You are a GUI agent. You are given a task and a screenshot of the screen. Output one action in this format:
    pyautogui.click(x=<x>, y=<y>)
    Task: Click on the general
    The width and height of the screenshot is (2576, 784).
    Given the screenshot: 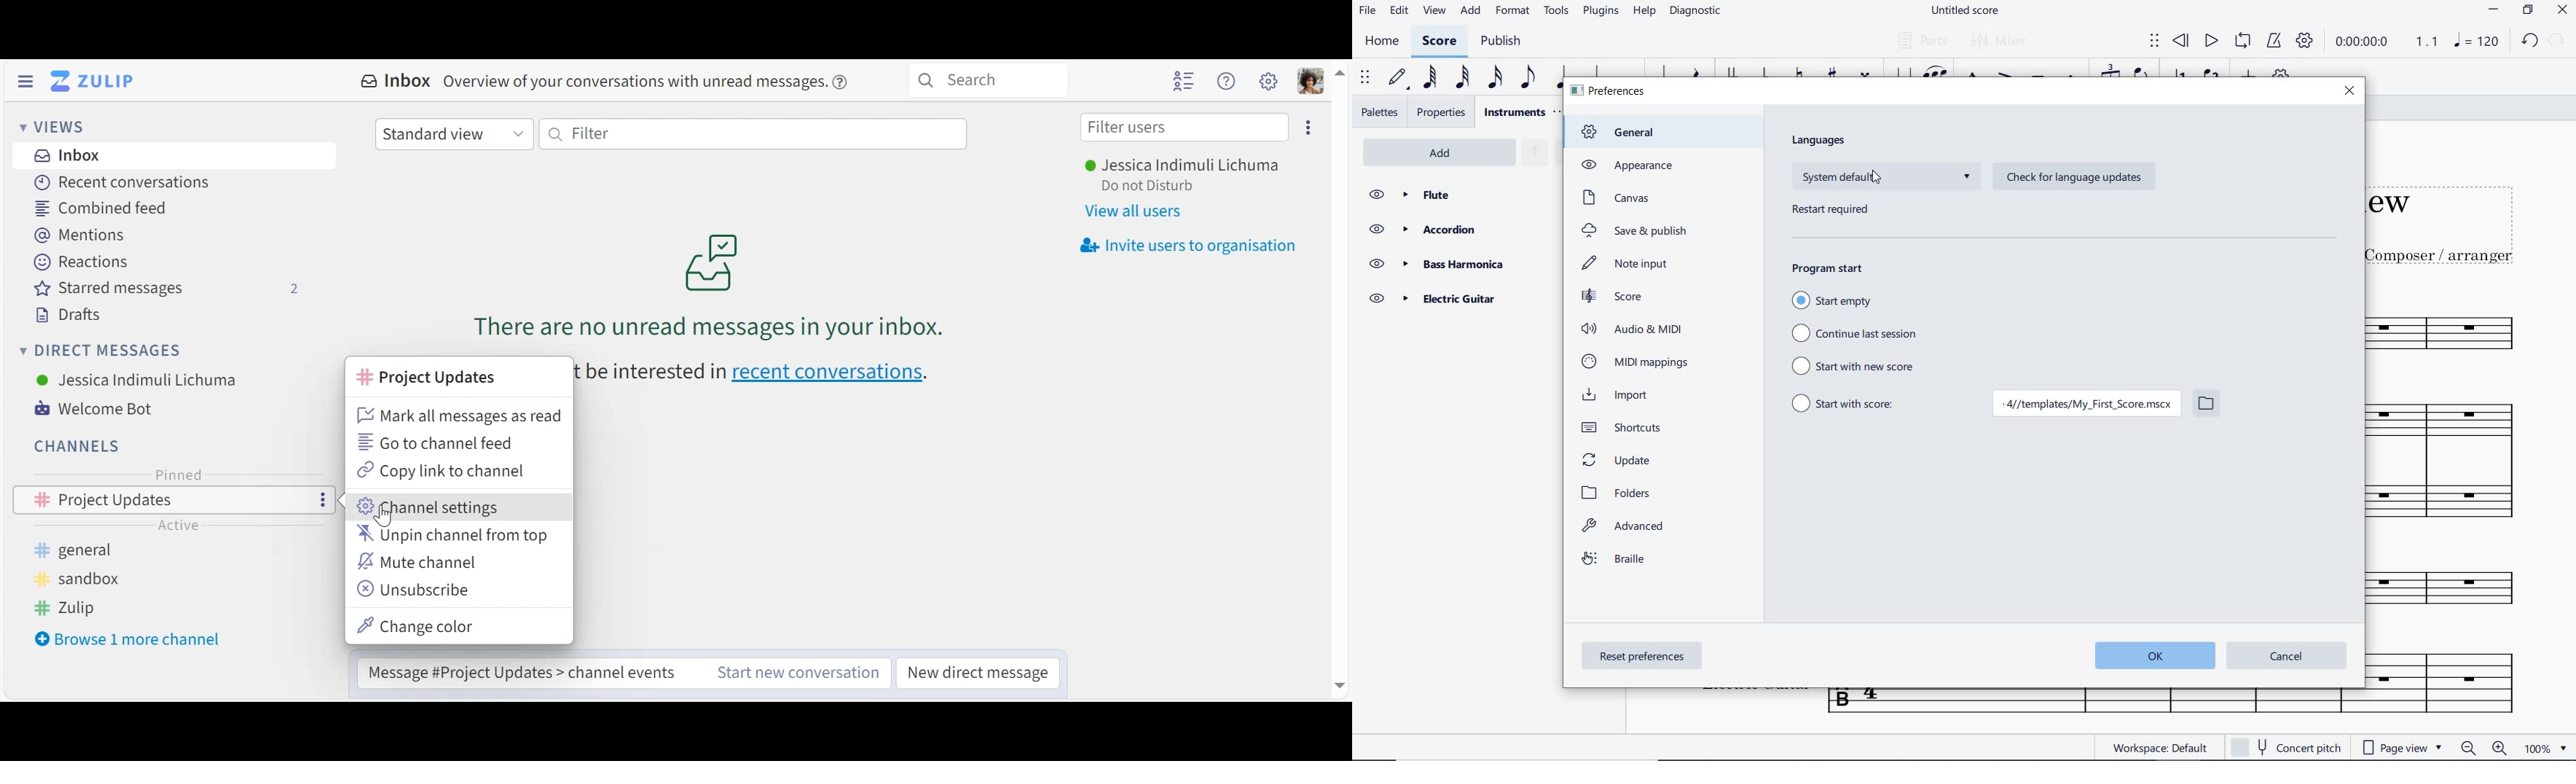 What is the action you would take?
    pyautogui.click(x=1626, y=133)
    